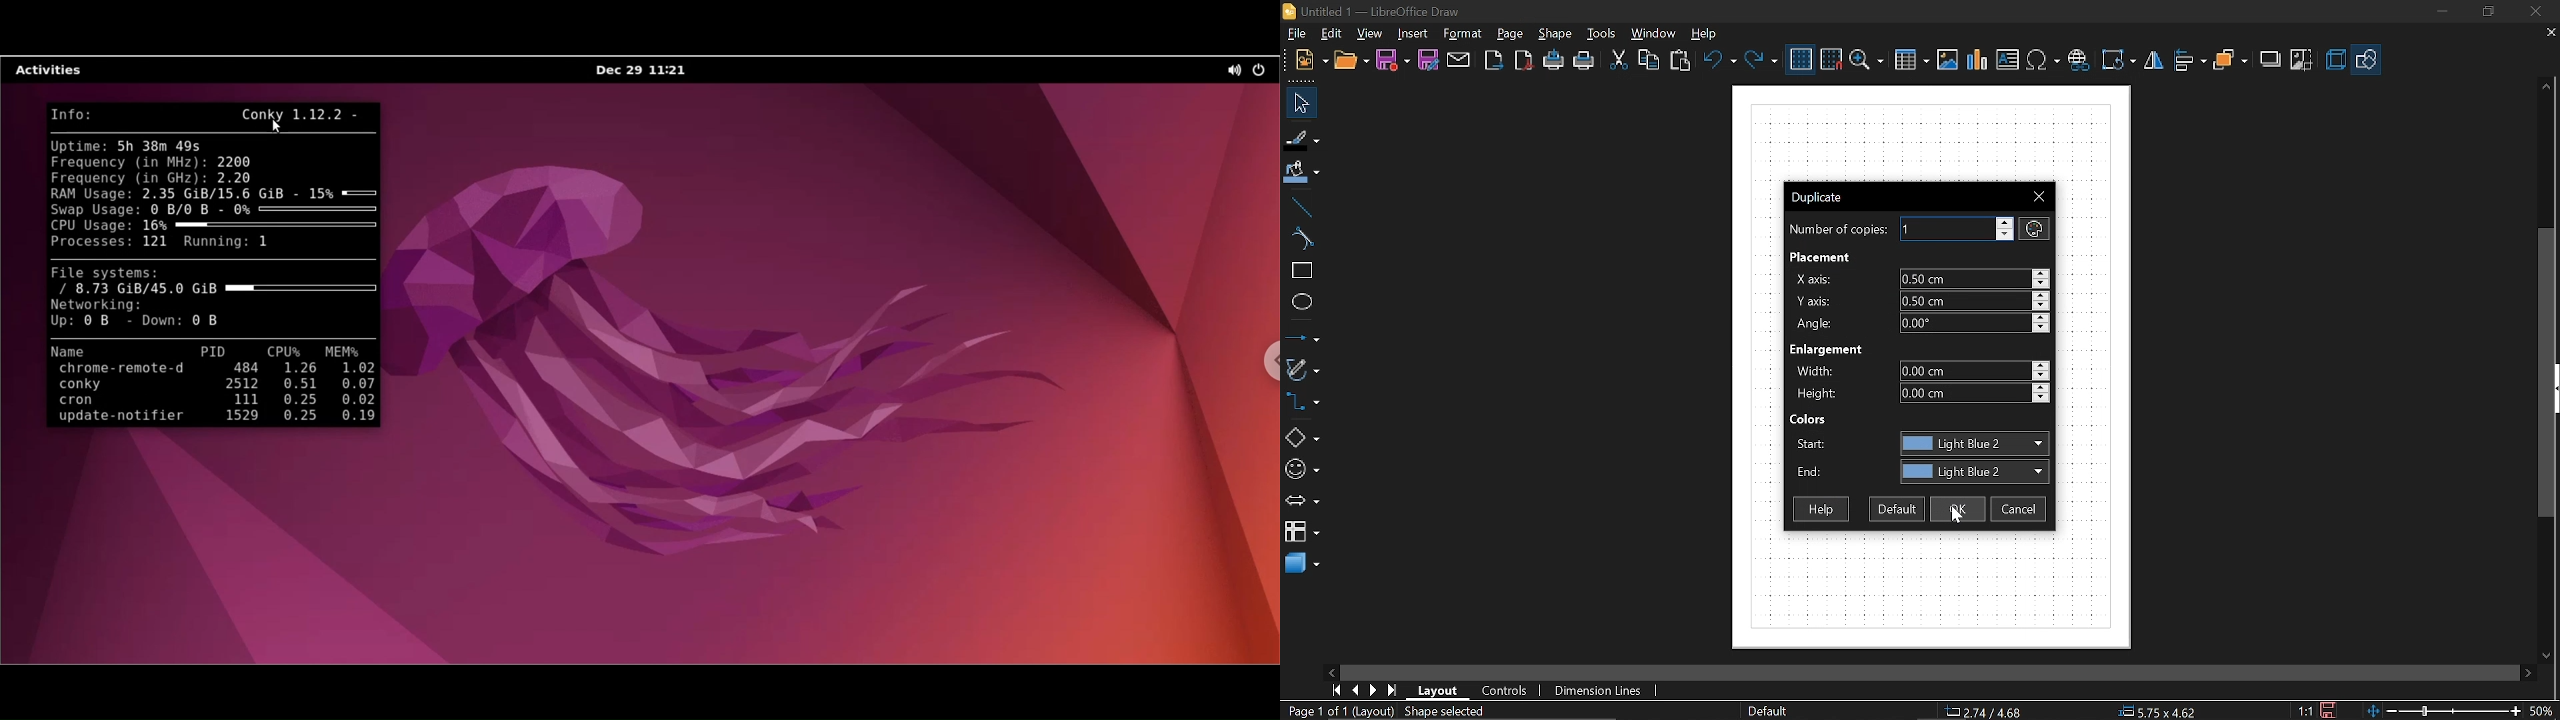 The width and height of the screenshot is (2576, 728). I want to click on End, so click(1809, 475).